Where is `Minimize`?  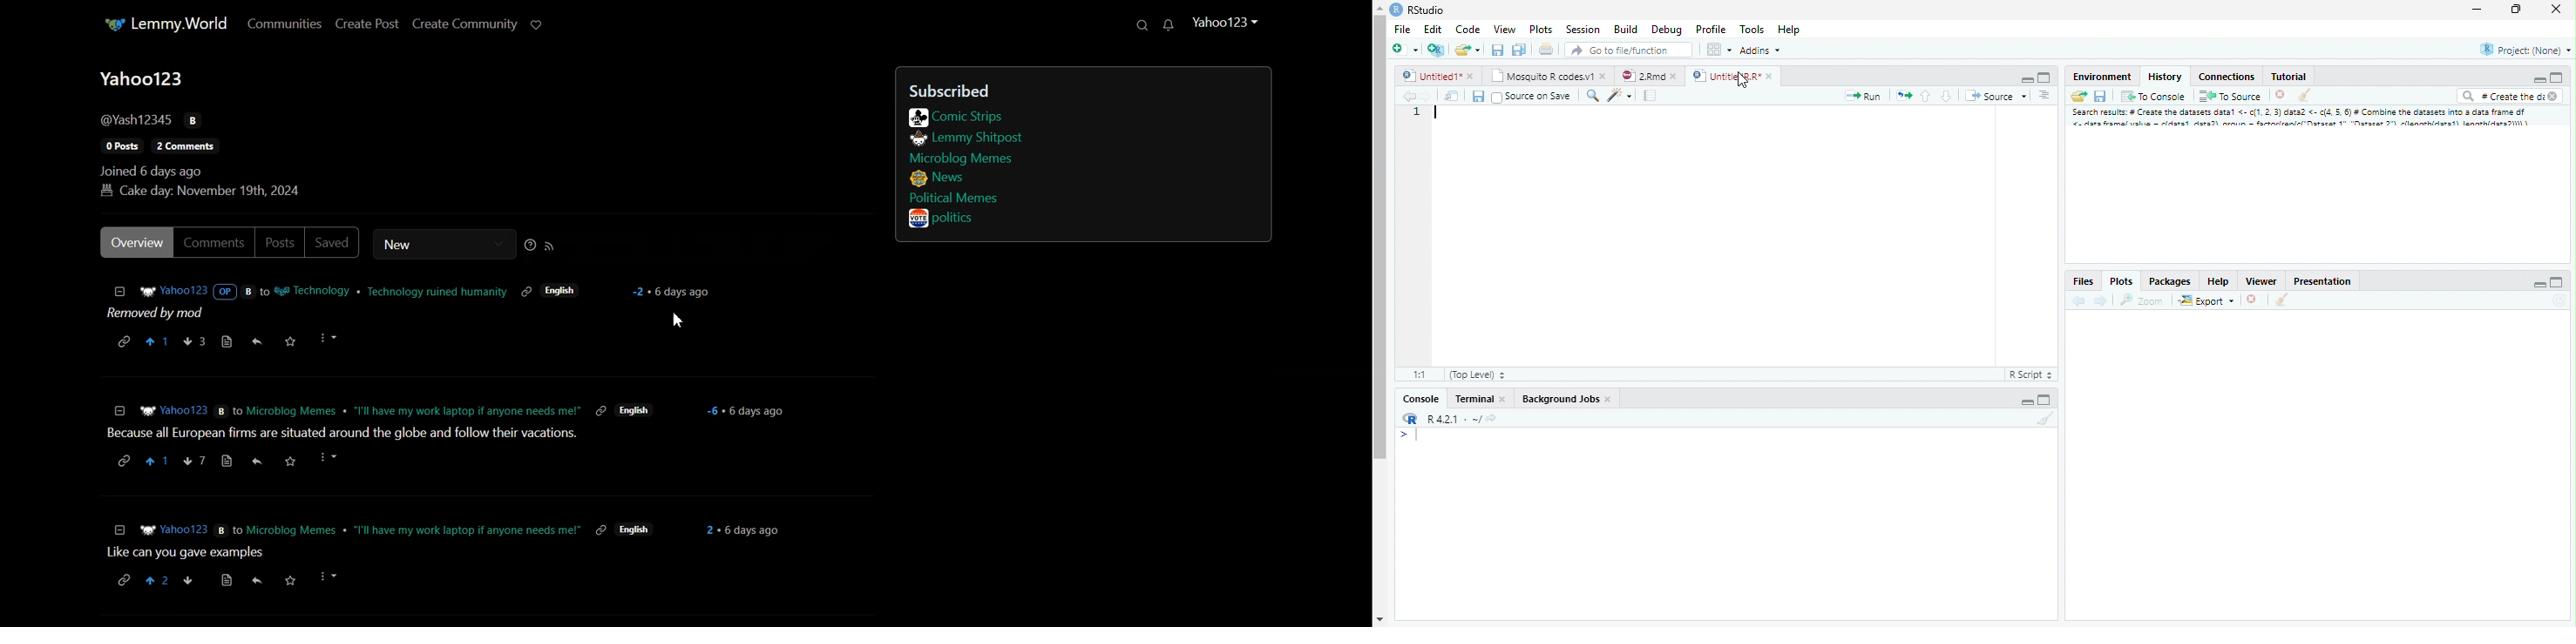 Minimize is located at coordinates (2479, 10).